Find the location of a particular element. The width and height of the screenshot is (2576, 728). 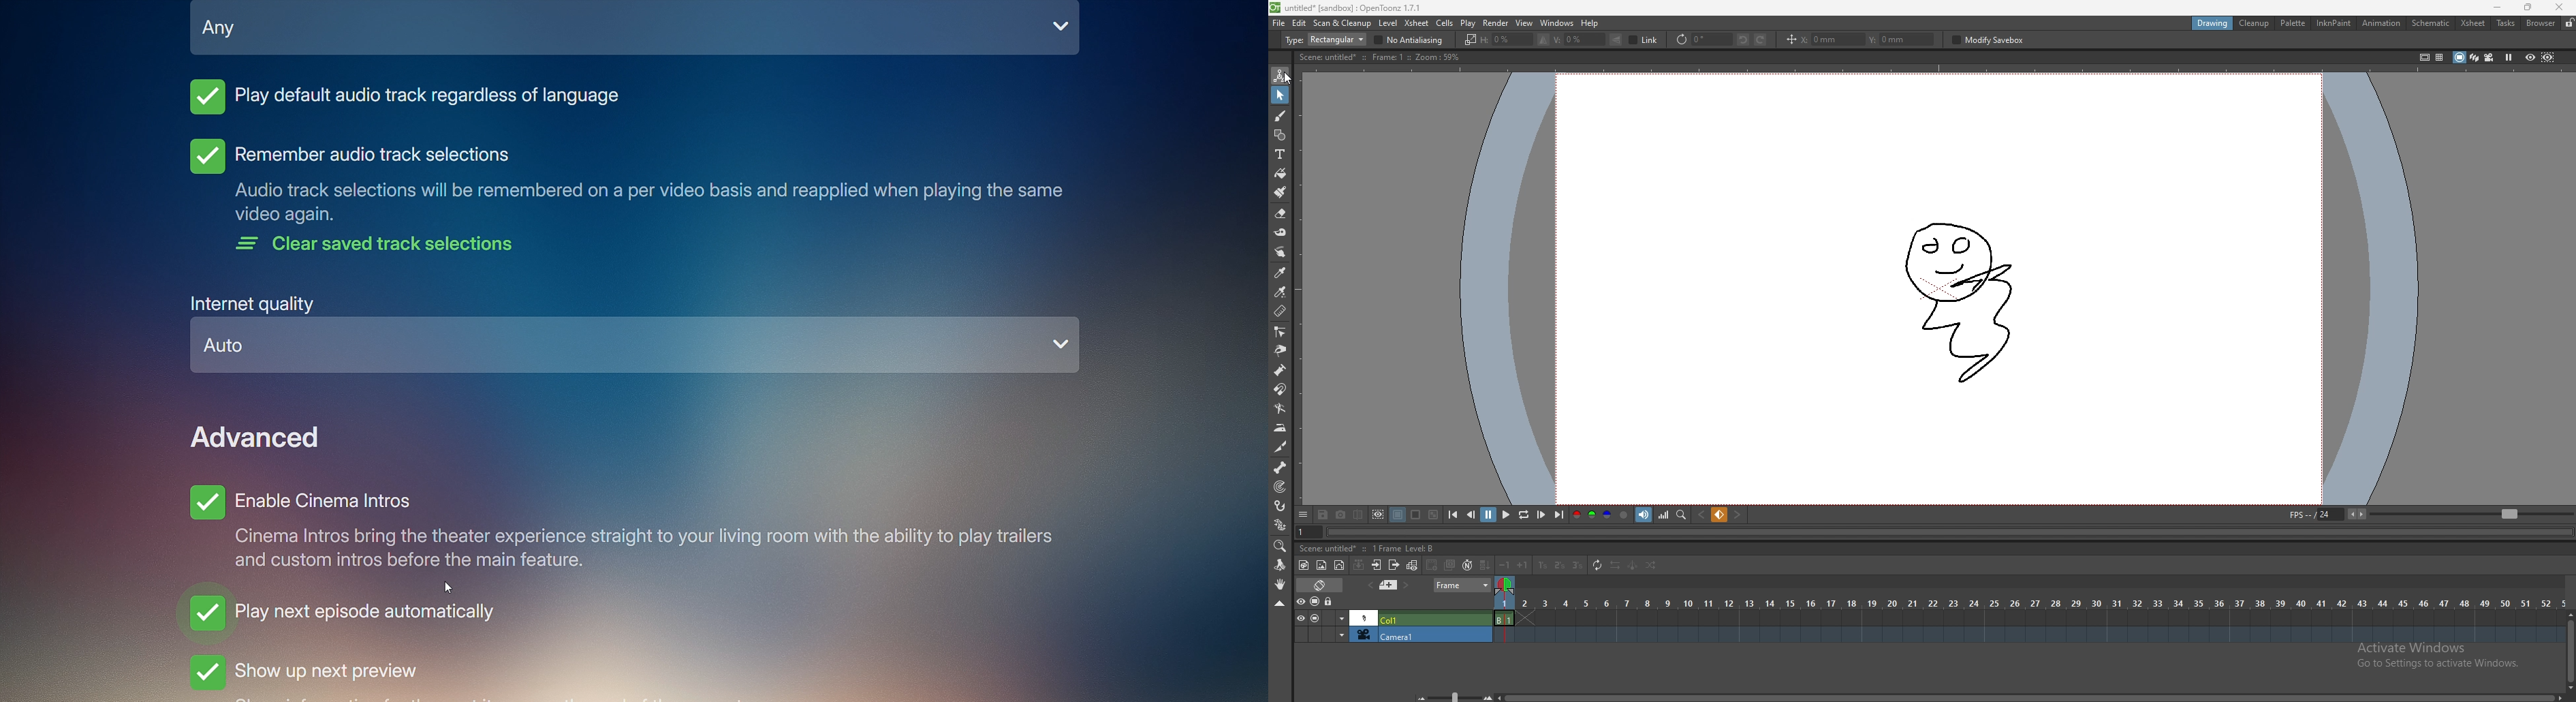

link is located at coordinates (1644, 40).